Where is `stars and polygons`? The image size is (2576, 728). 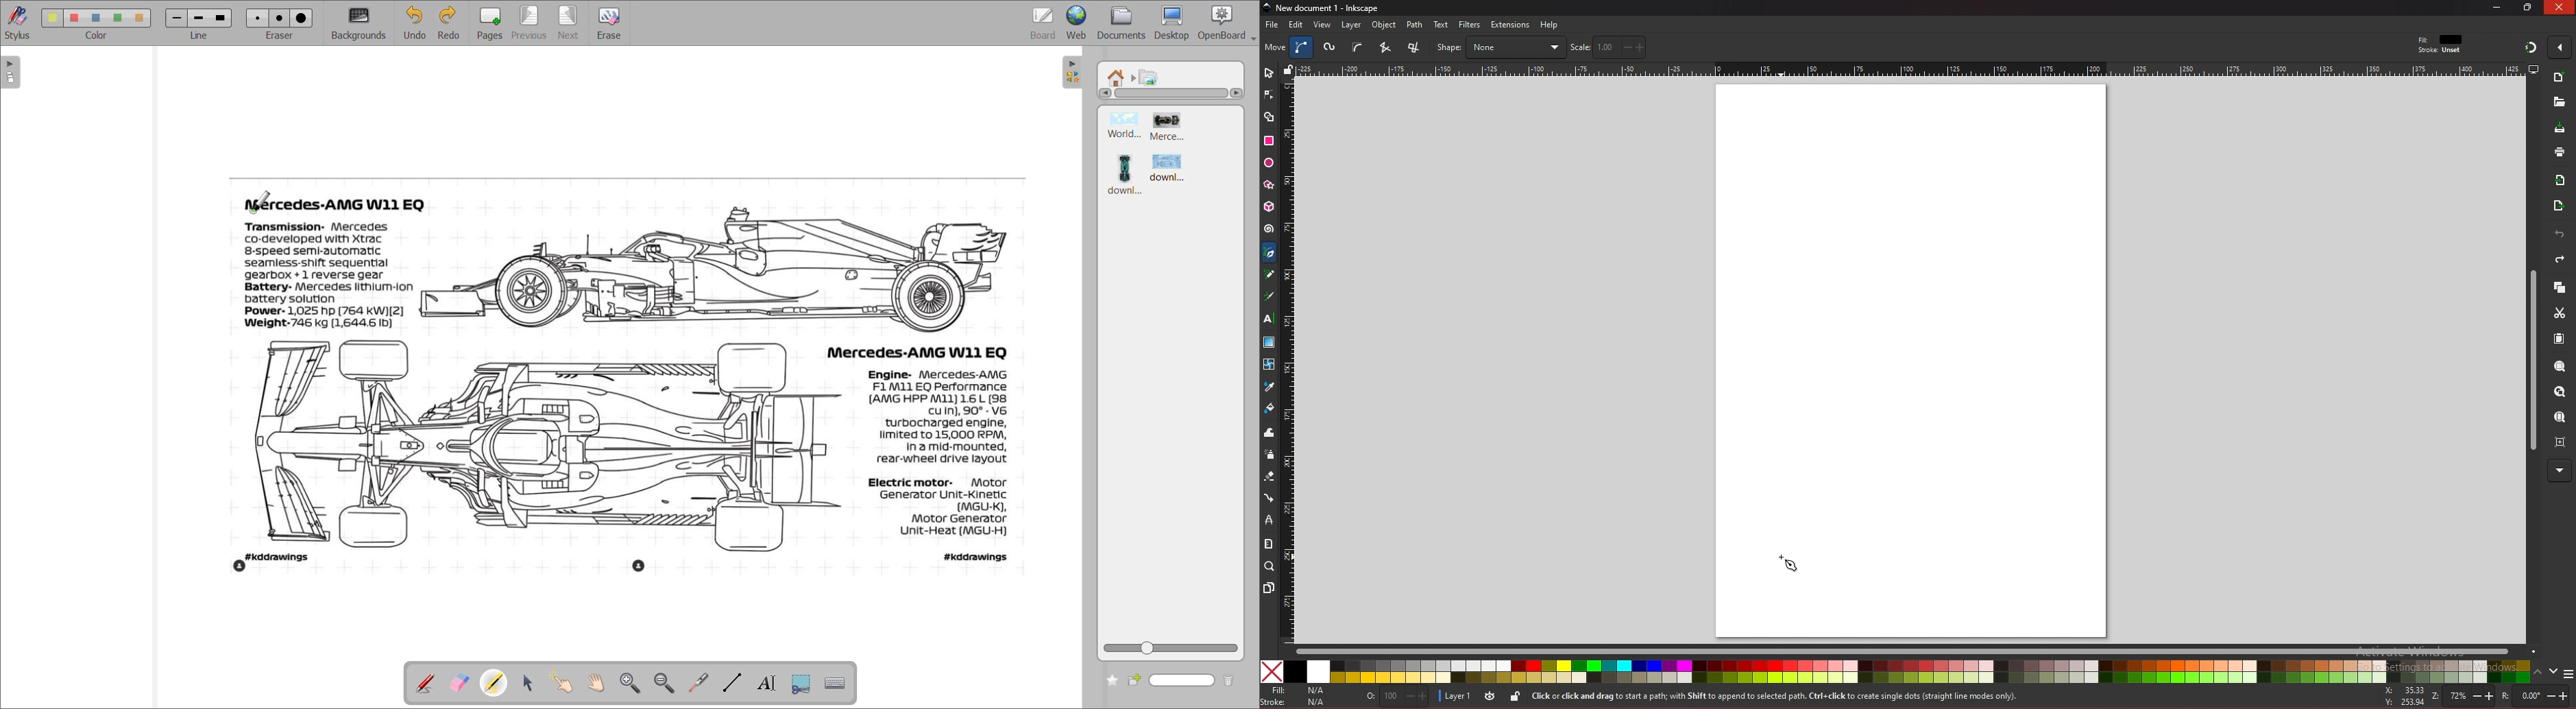
stars and polygons is located at coordinates (1269, 185).